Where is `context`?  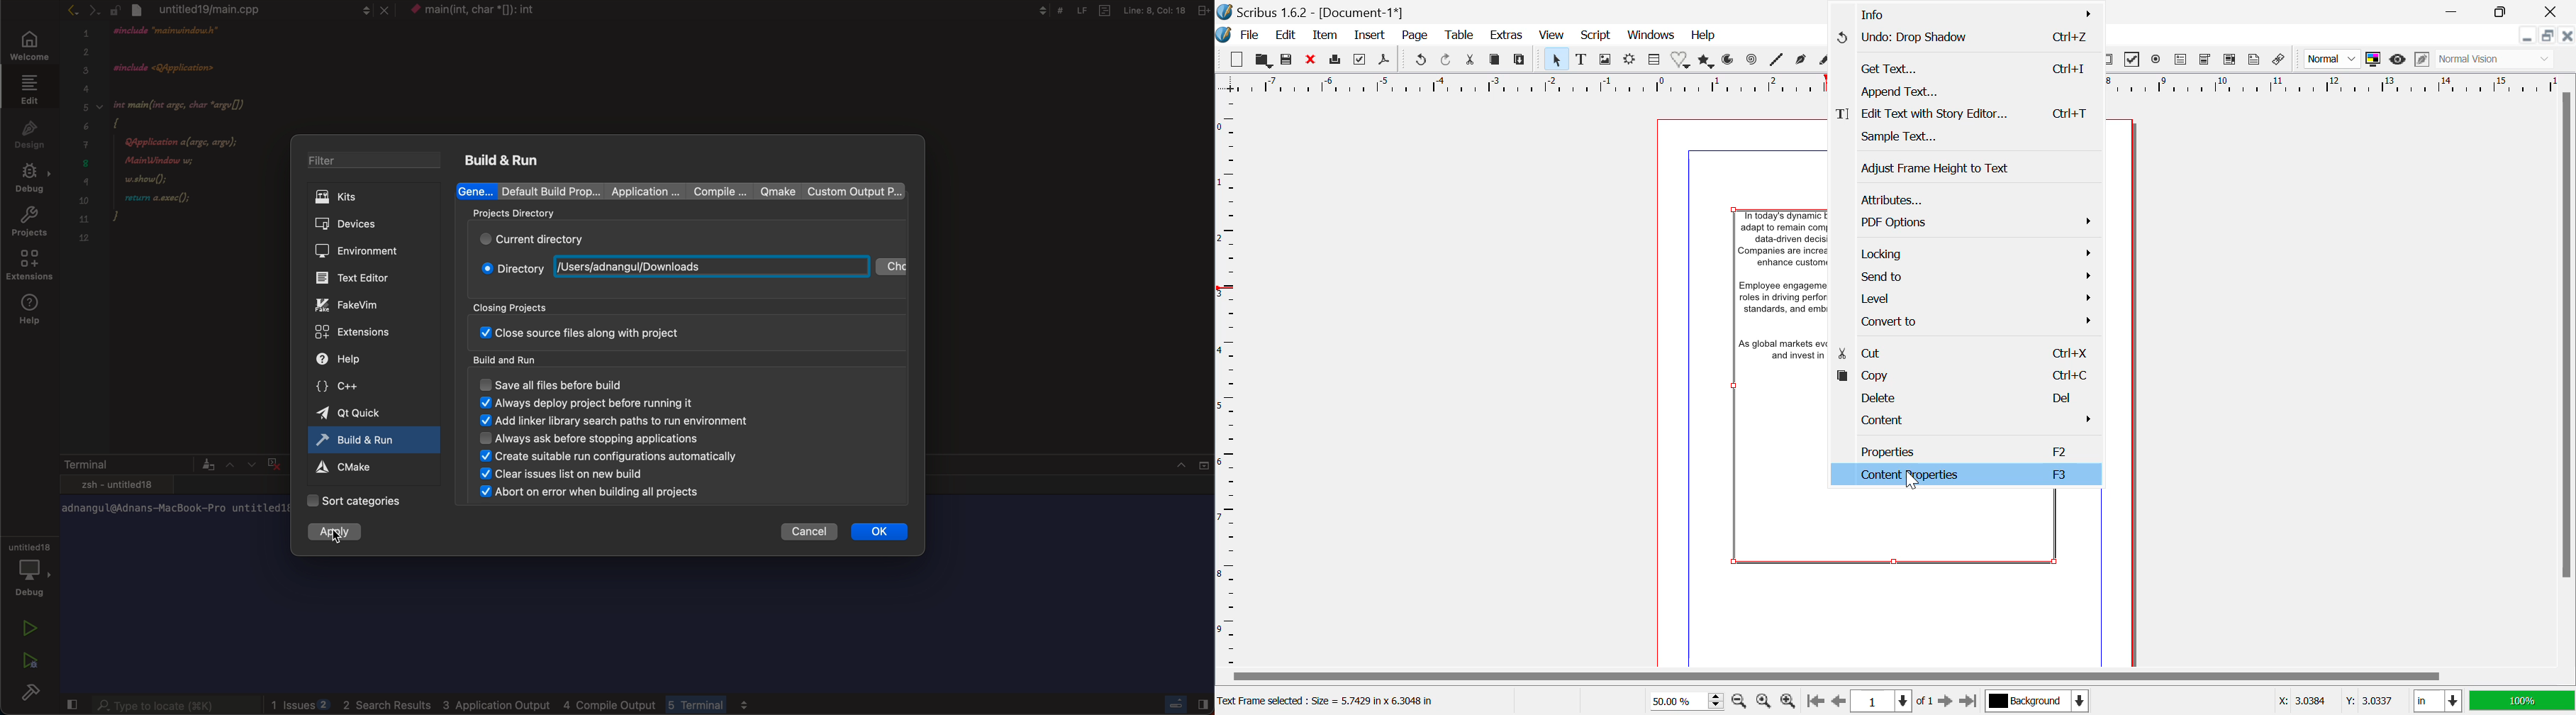 context is located at coordinates (492, 10).